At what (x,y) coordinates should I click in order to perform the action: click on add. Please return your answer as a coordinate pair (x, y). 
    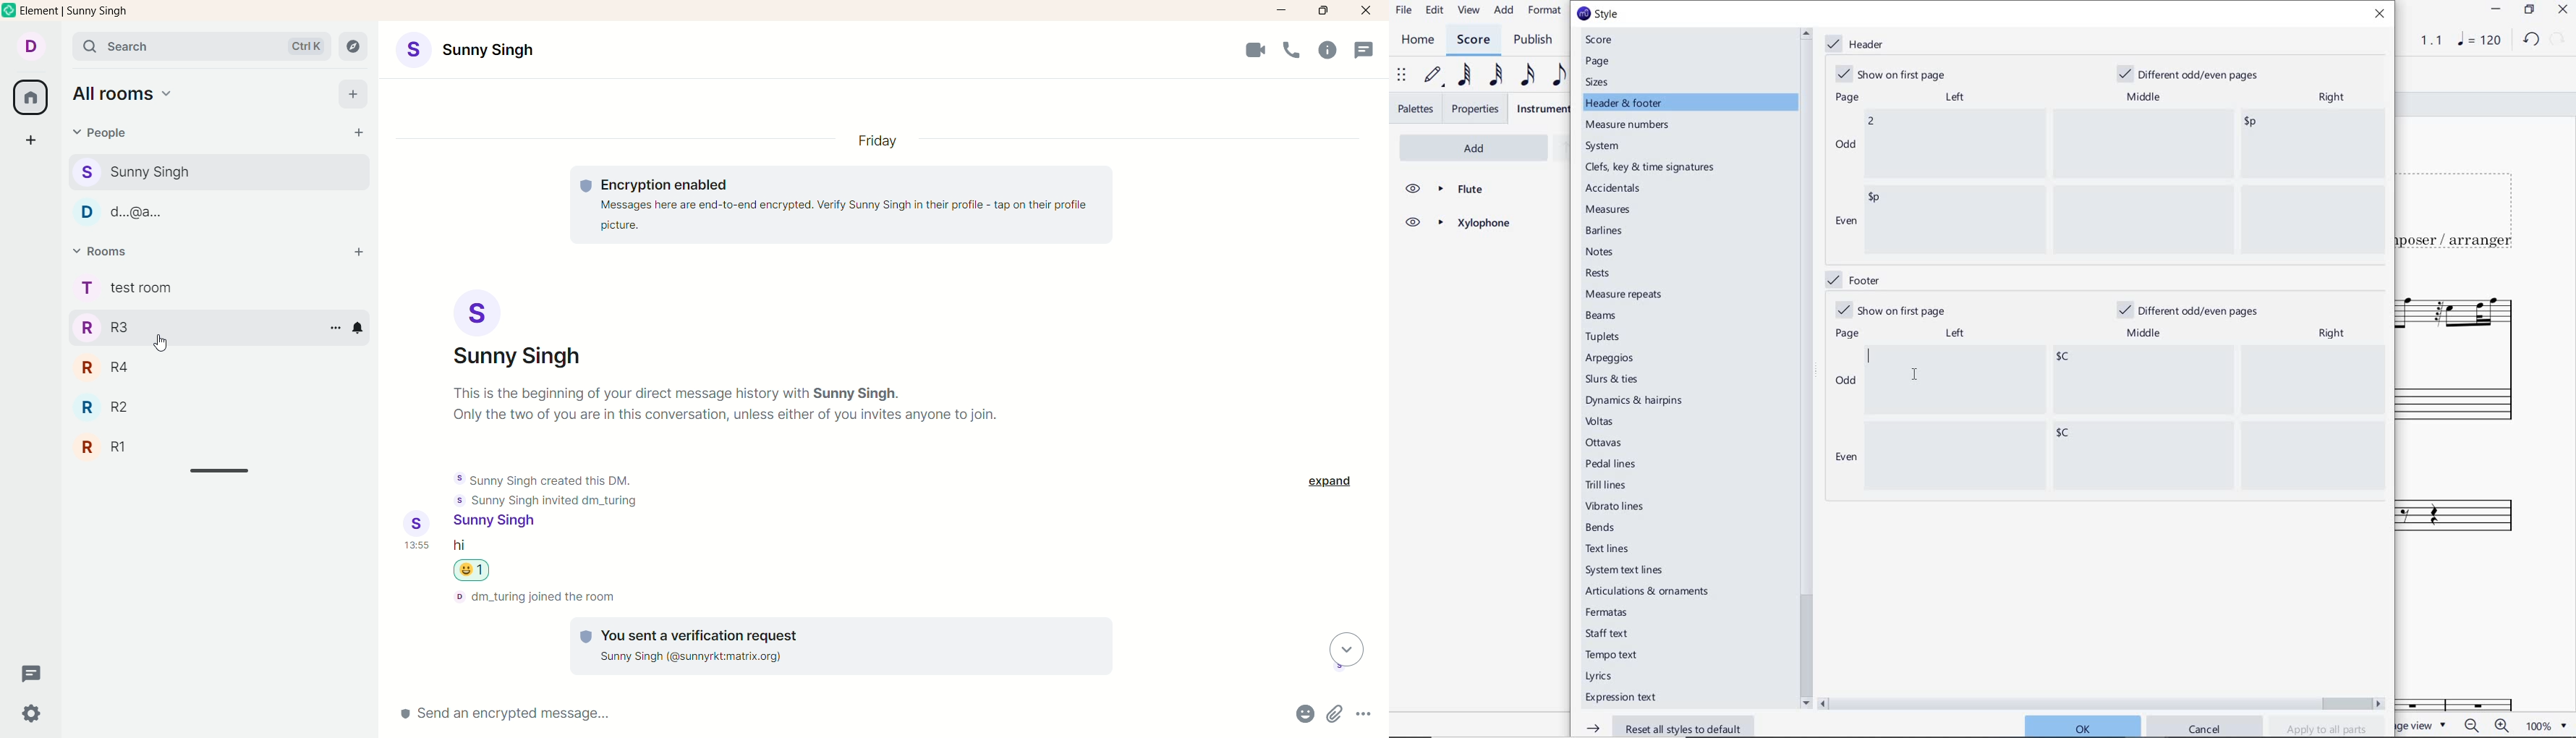
    Looking at the image, I should click on (354, 96).